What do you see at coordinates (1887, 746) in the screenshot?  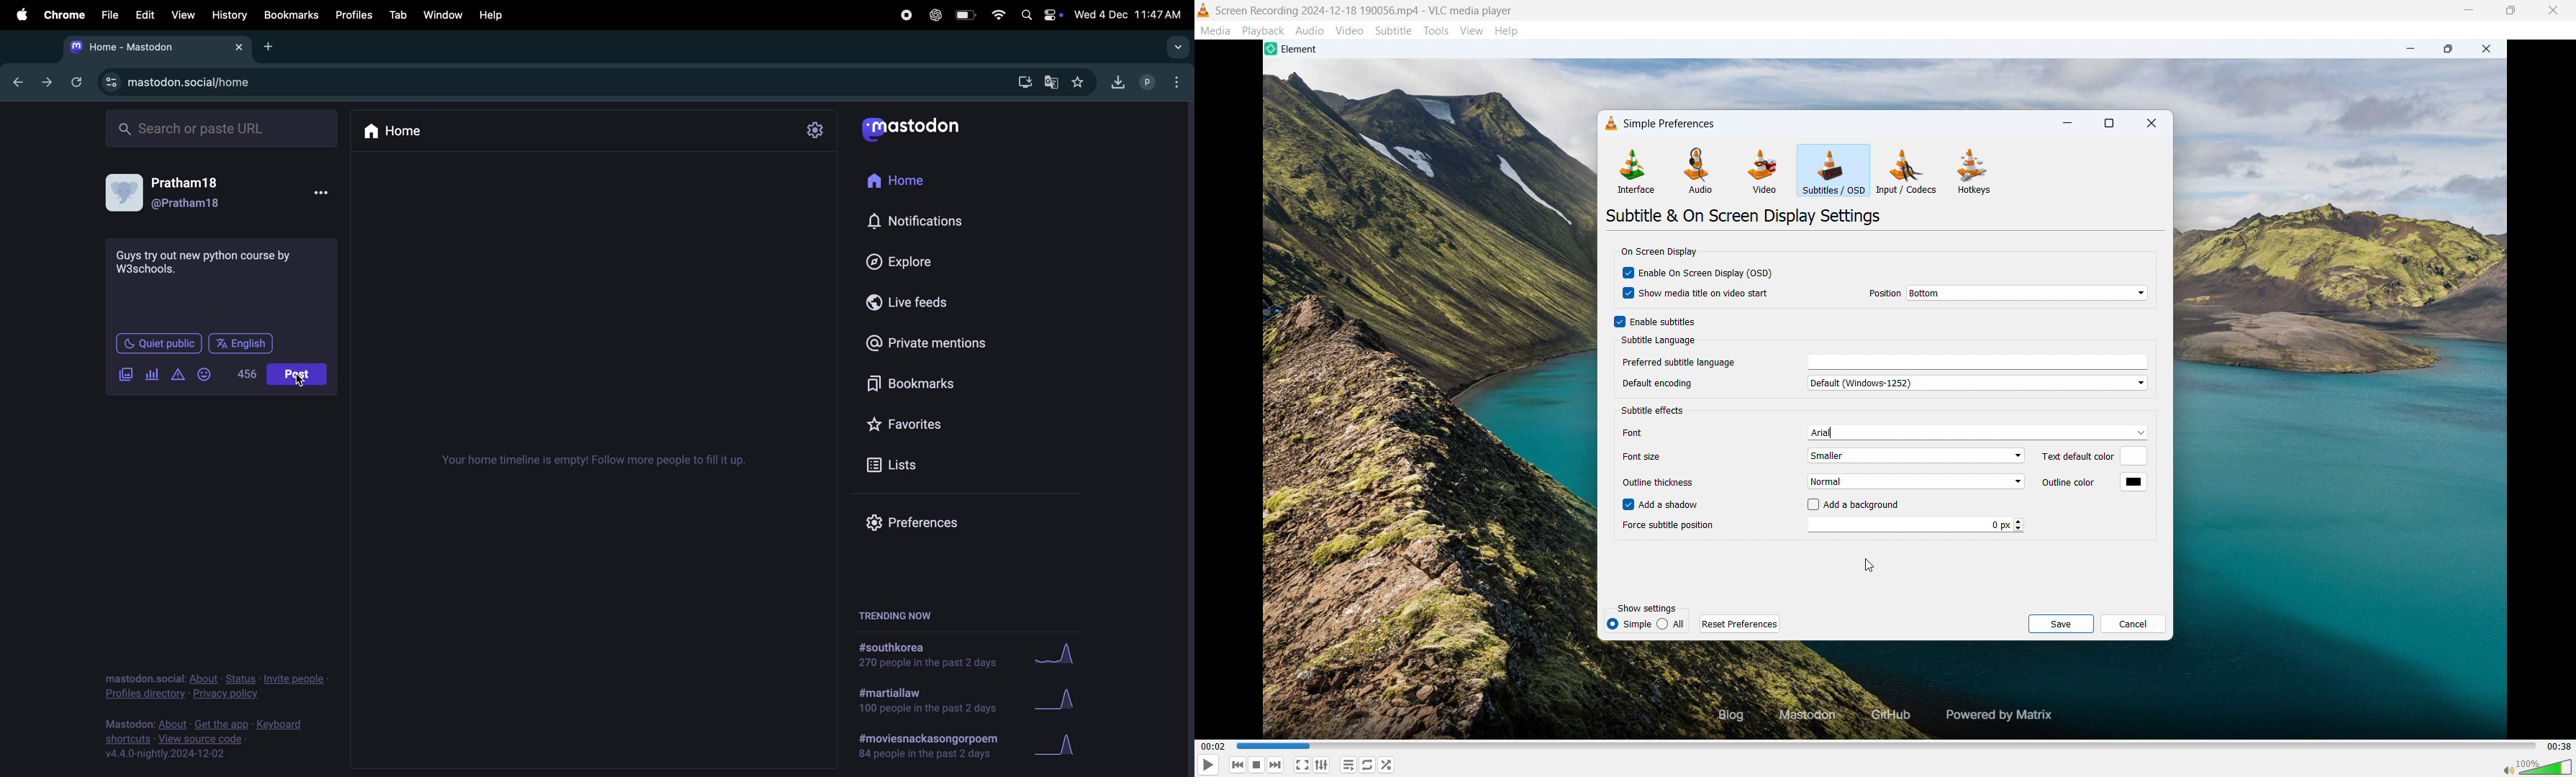 I see `time bar` at bounding box center [1887, 746].